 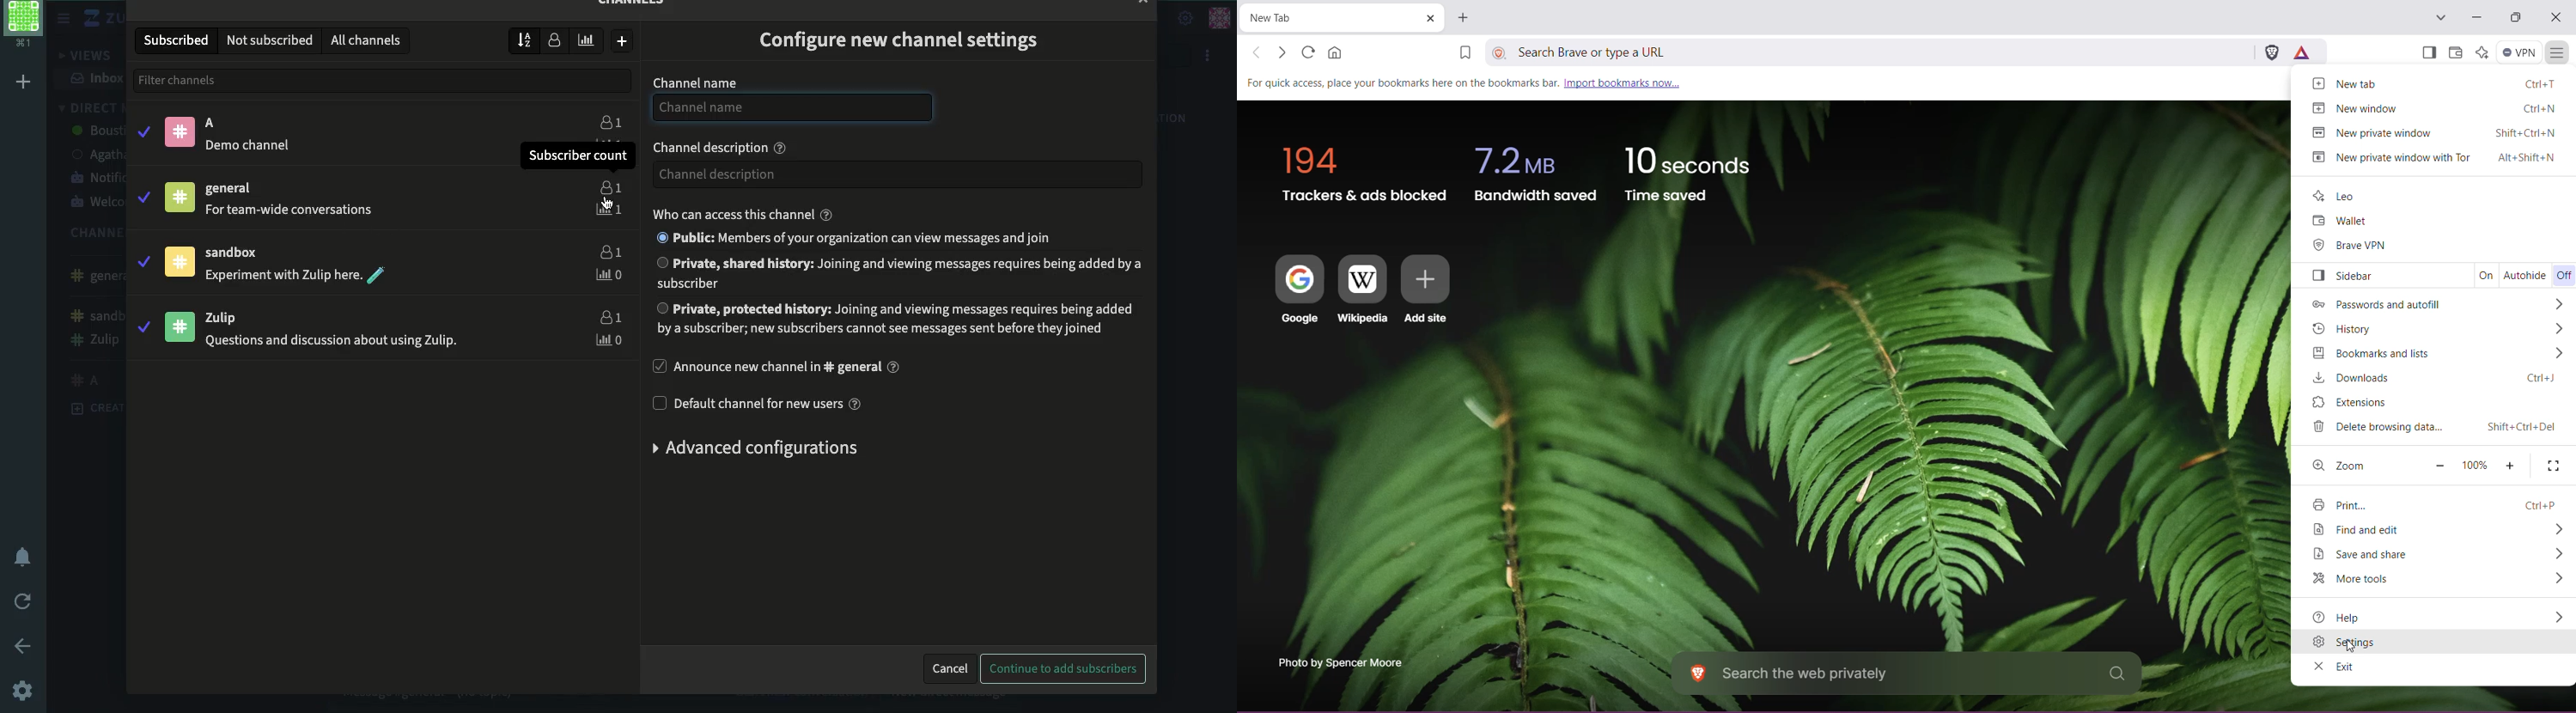 I want to click on notification, so click(x=29, y=560).